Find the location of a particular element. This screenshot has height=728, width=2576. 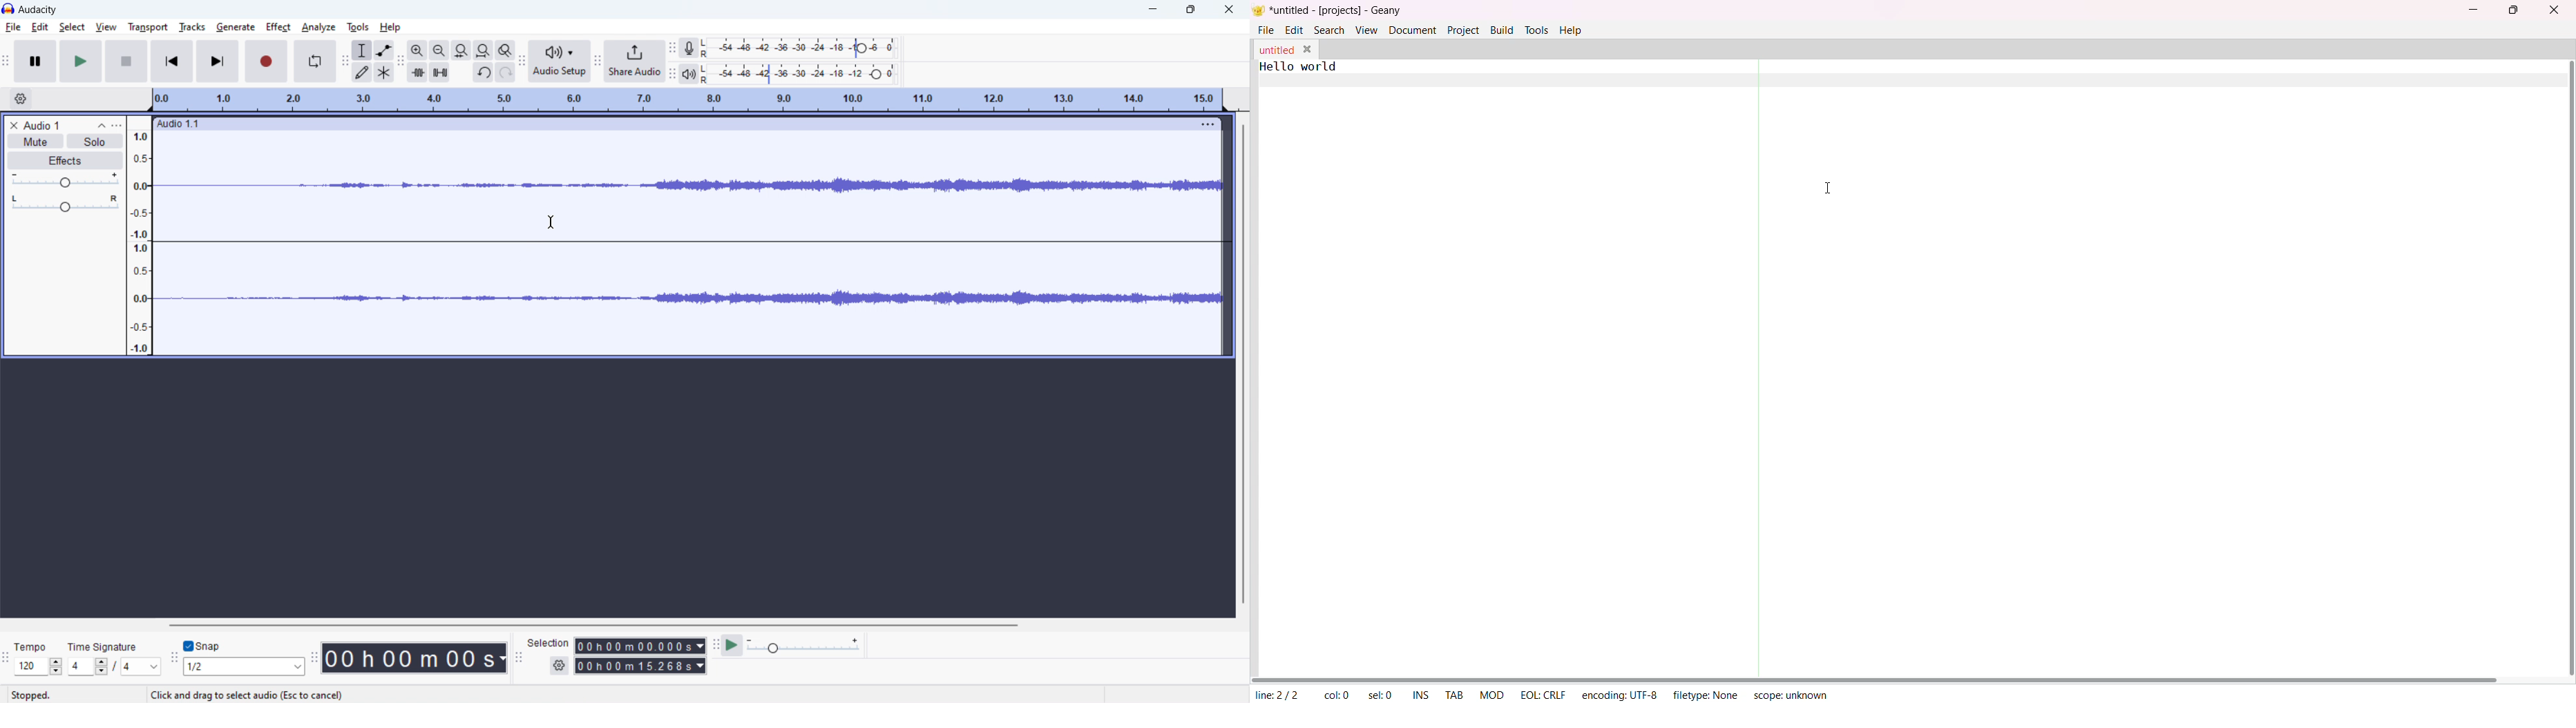

00h00m15.268s(end time) is located at coordinates (640, 666).